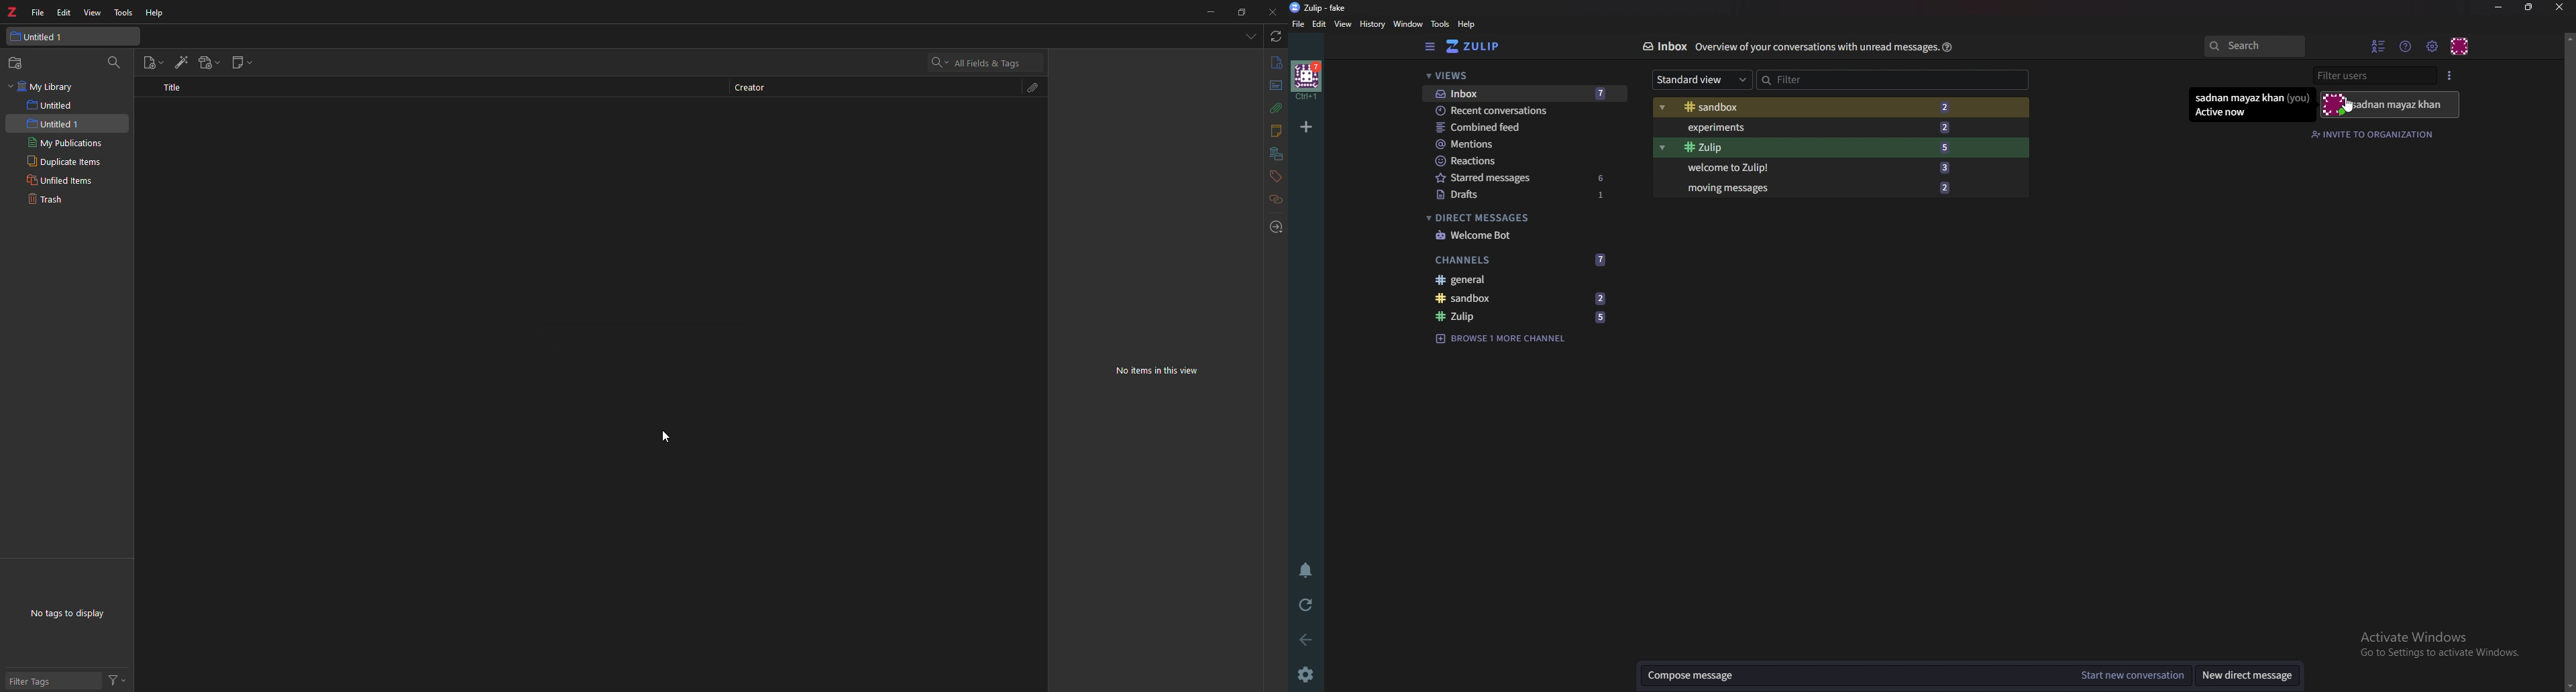  I want to click on Hide sidebar, so click(1432, 48).